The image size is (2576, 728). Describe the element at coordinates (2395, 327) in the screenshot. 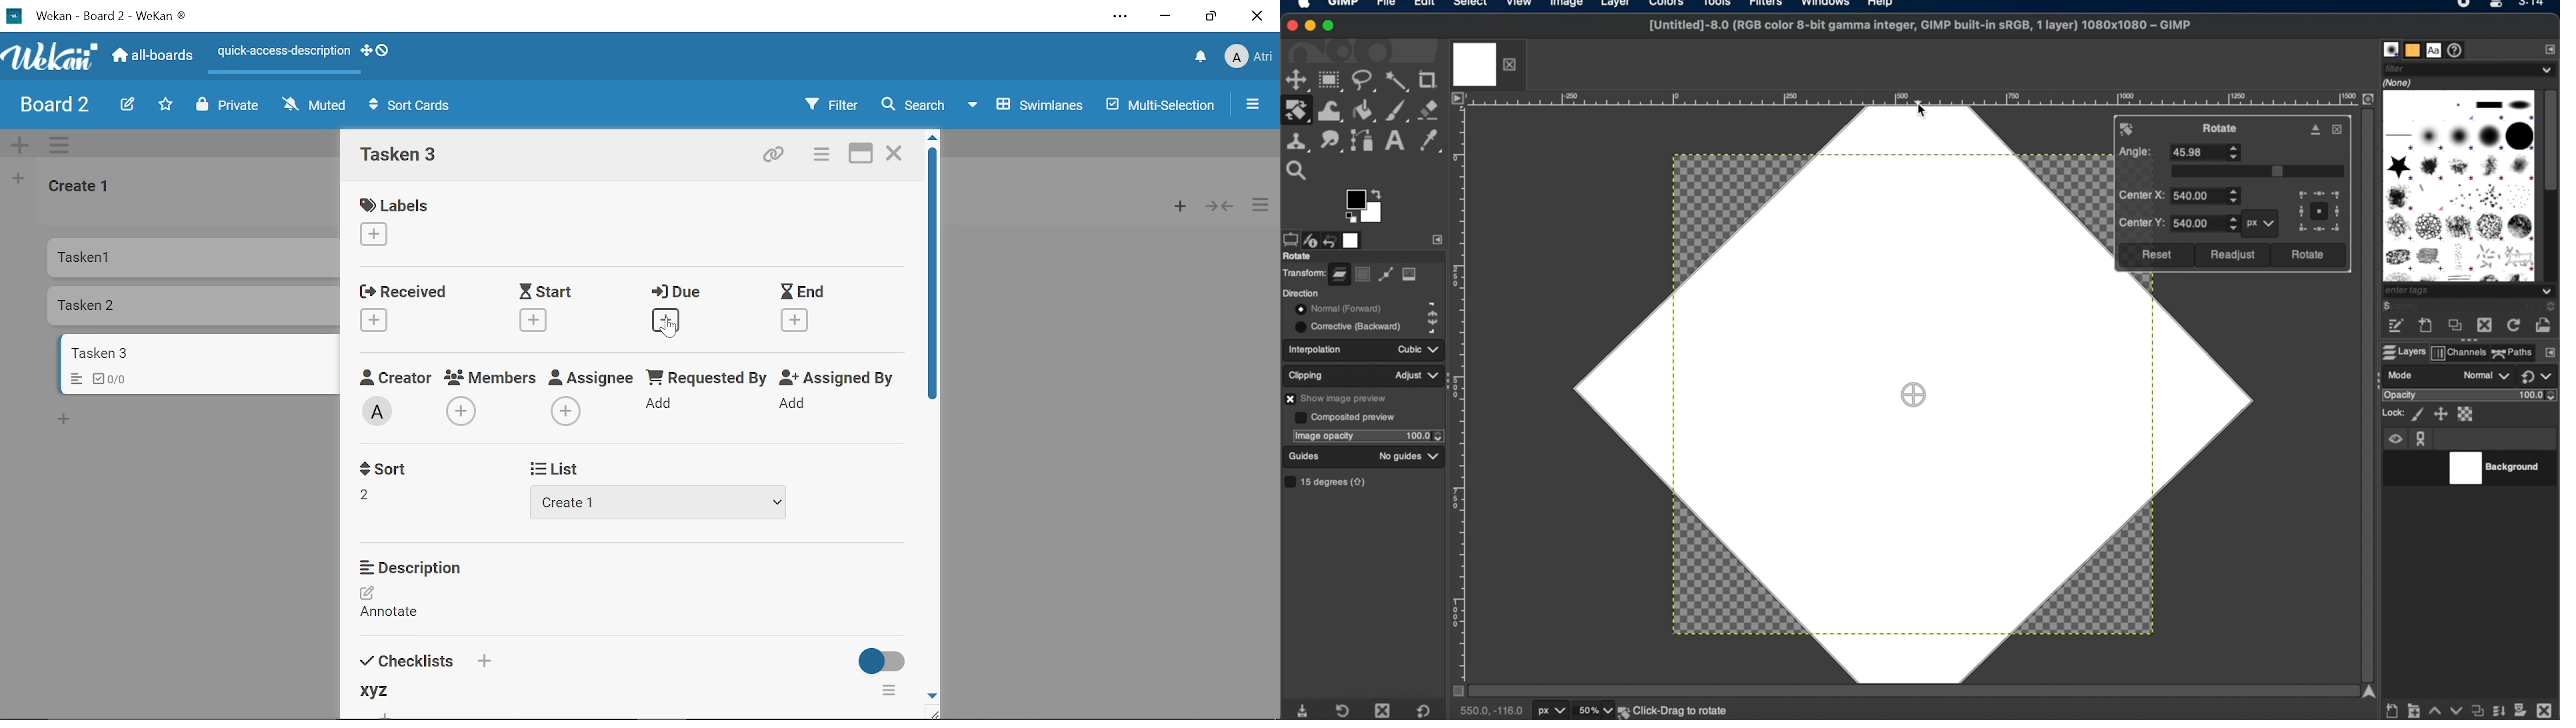

I see `edit this brush` at that location.